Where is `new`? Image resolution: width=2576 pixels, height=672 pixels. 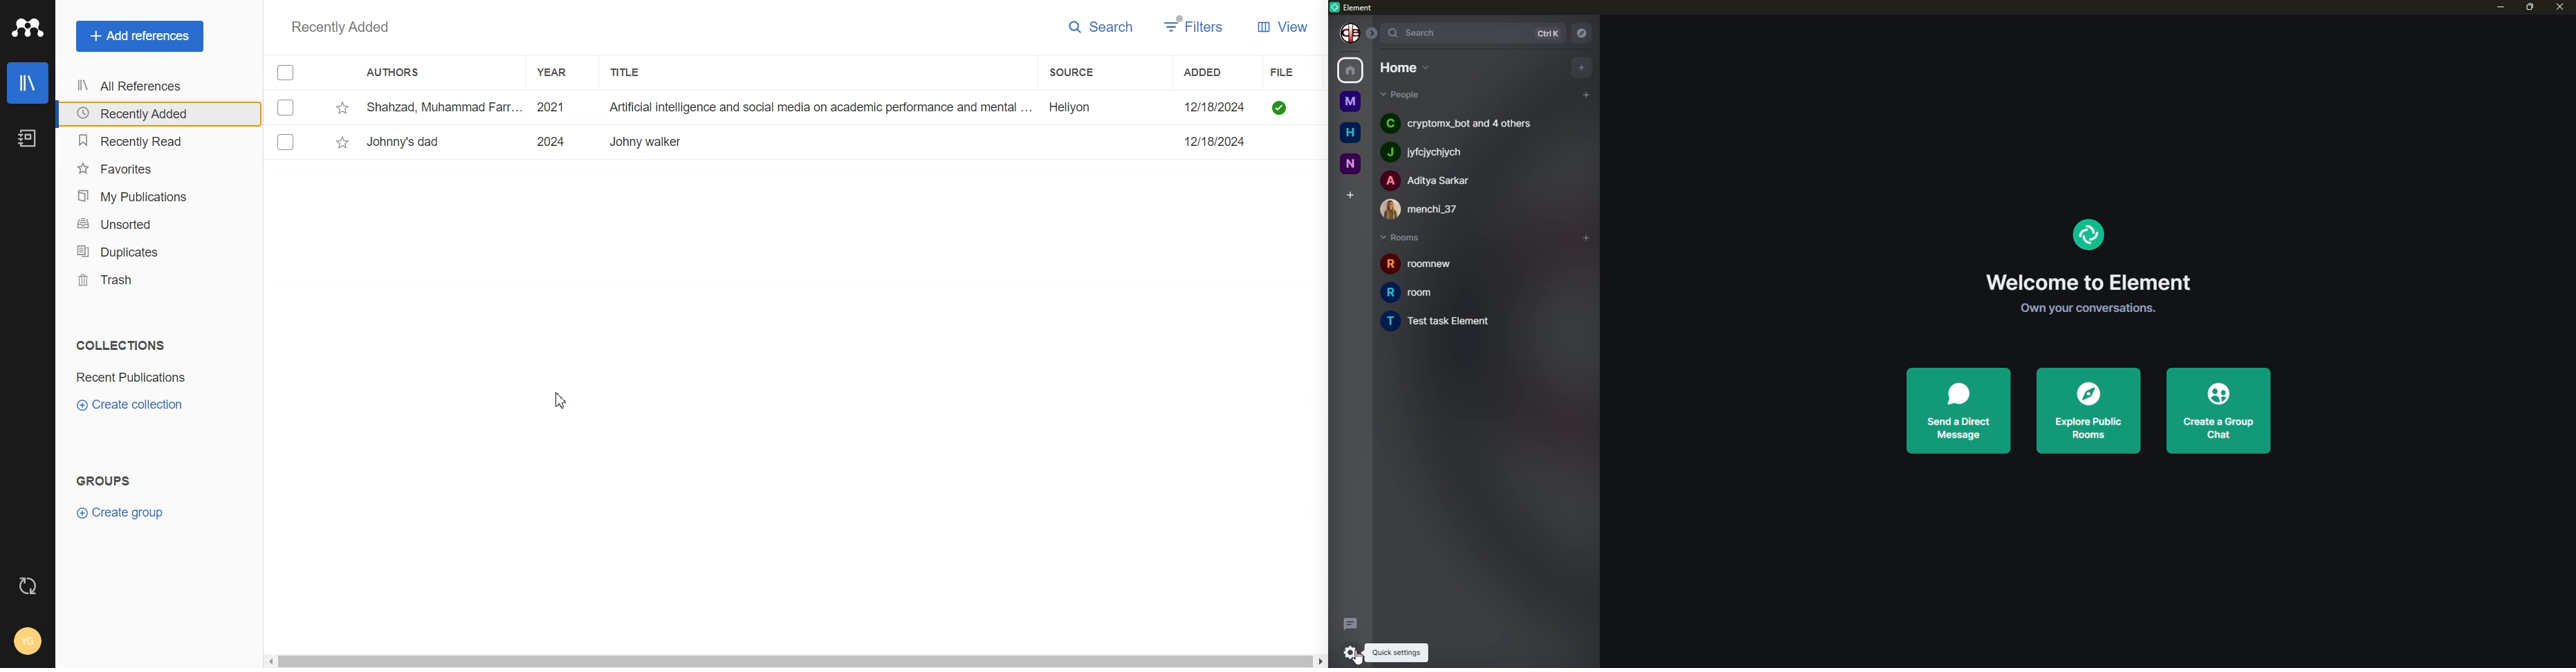 new is located at coordinates (1349, 164).